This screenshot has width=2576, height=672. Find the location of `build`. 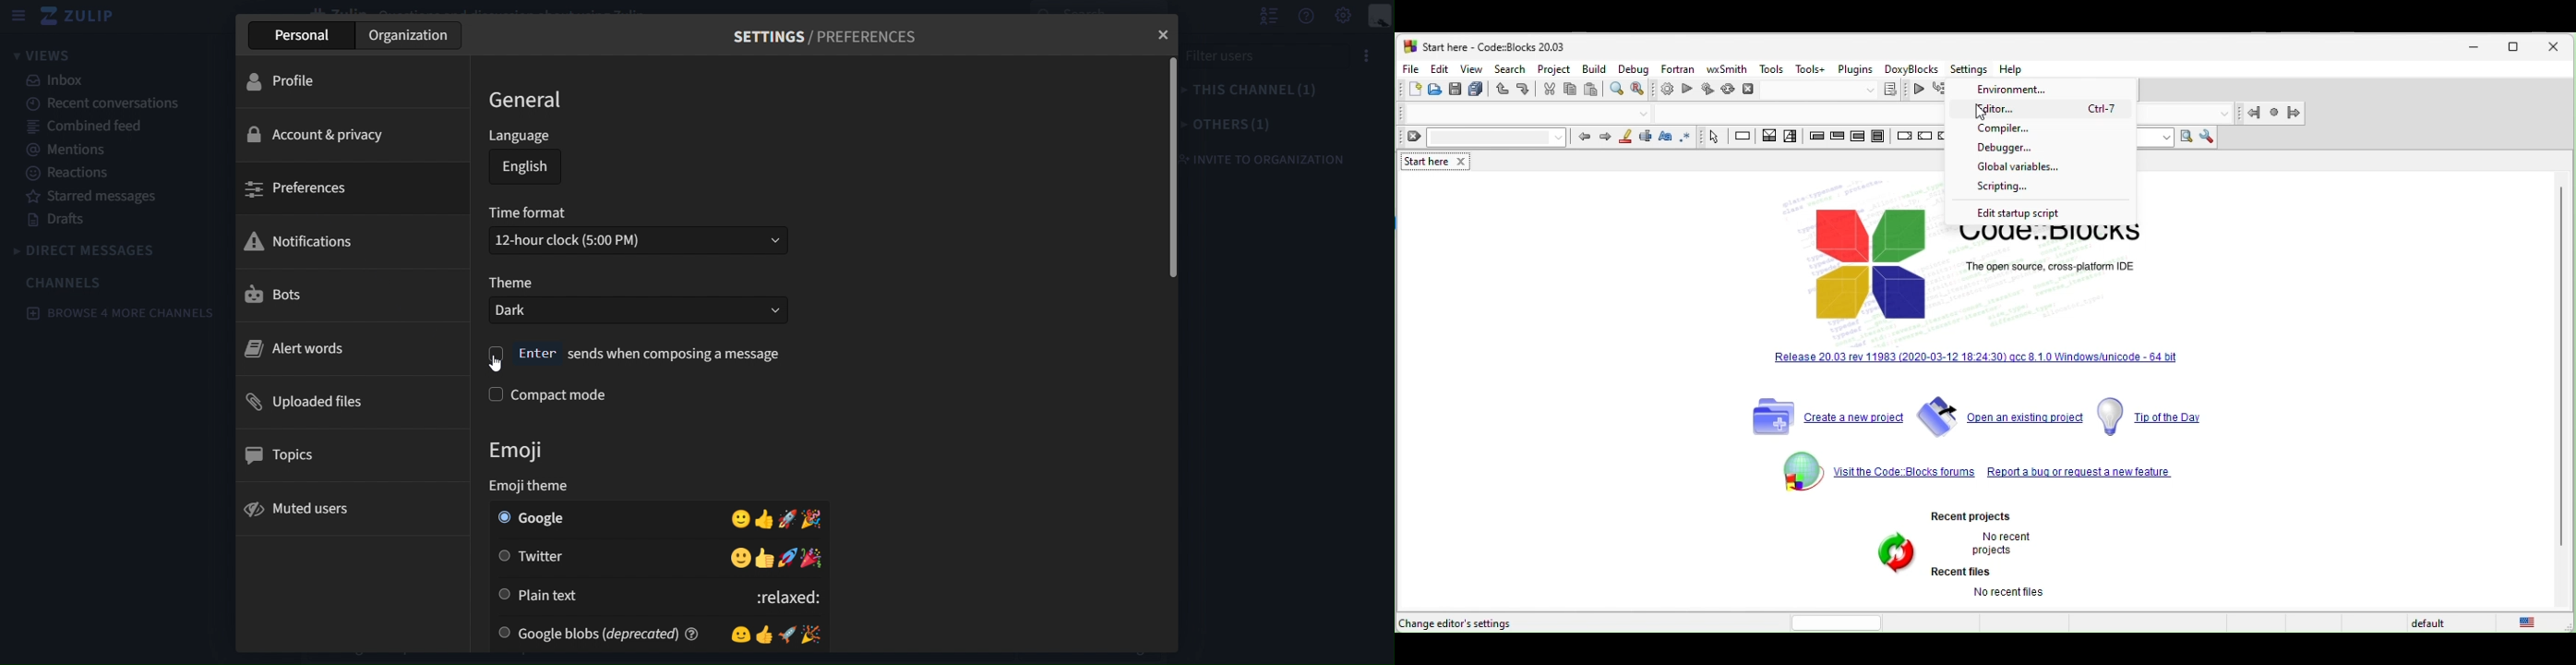

build is located at coordinates (1667, 90).